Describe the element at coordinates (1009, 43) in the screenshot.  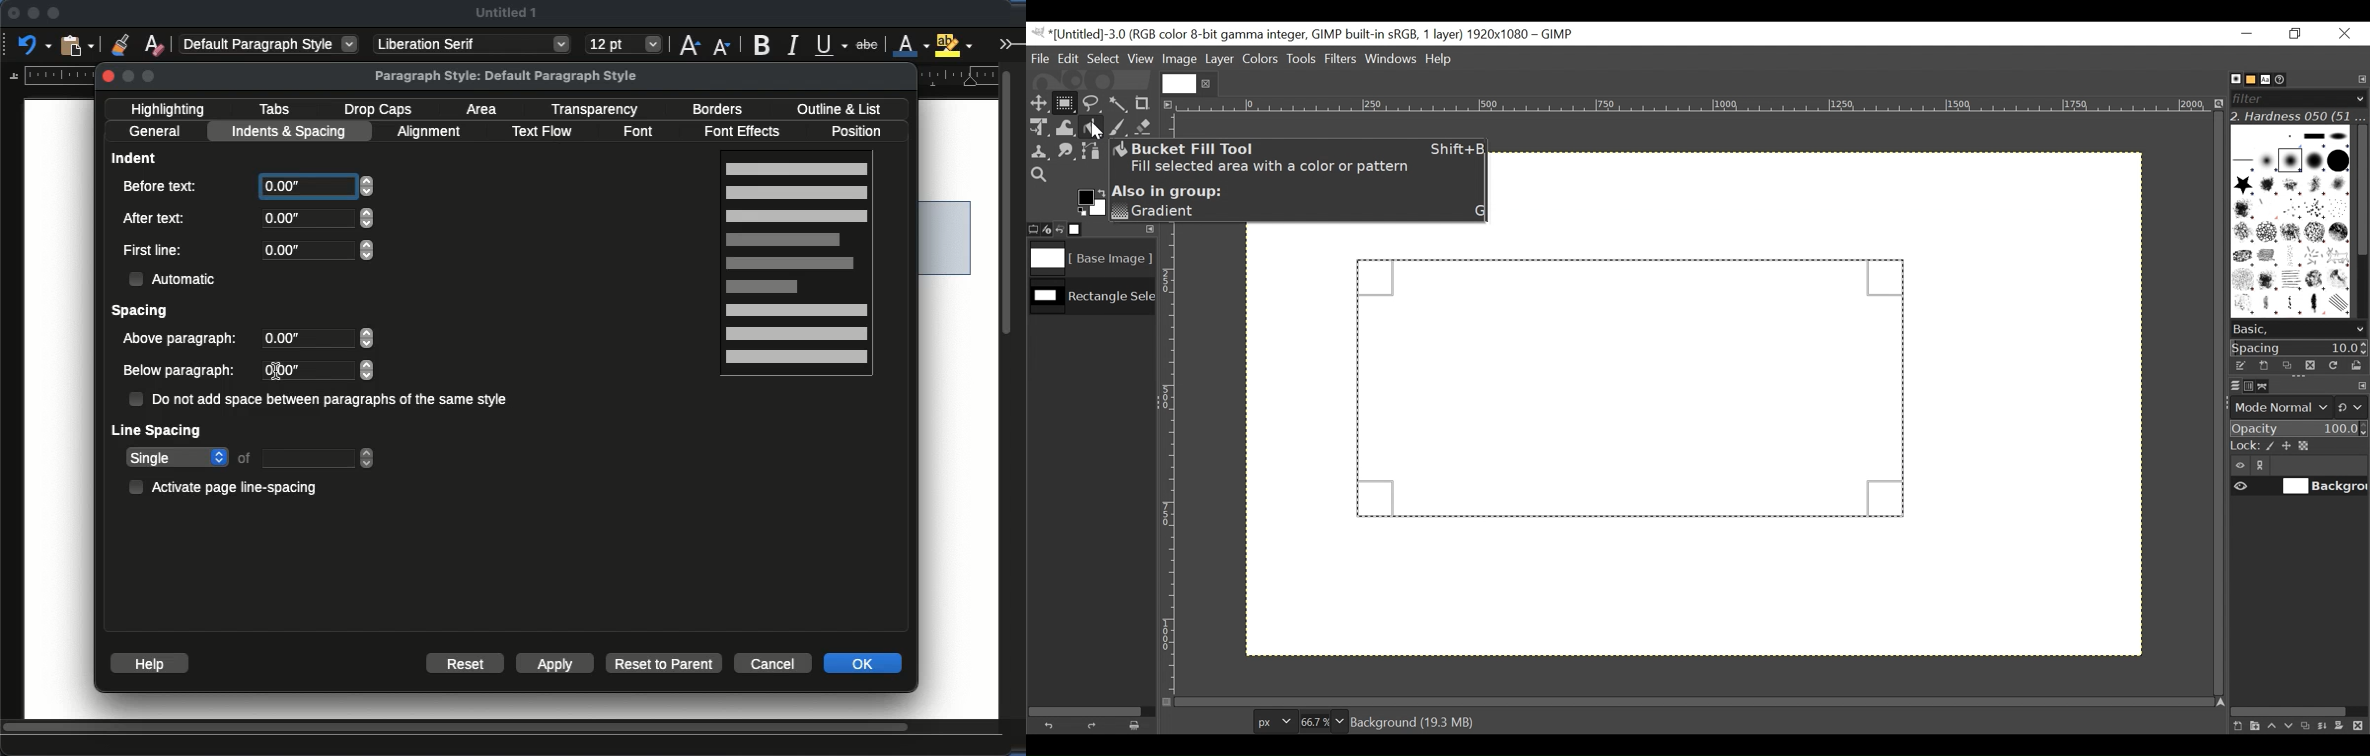
I see `expand` at that location.